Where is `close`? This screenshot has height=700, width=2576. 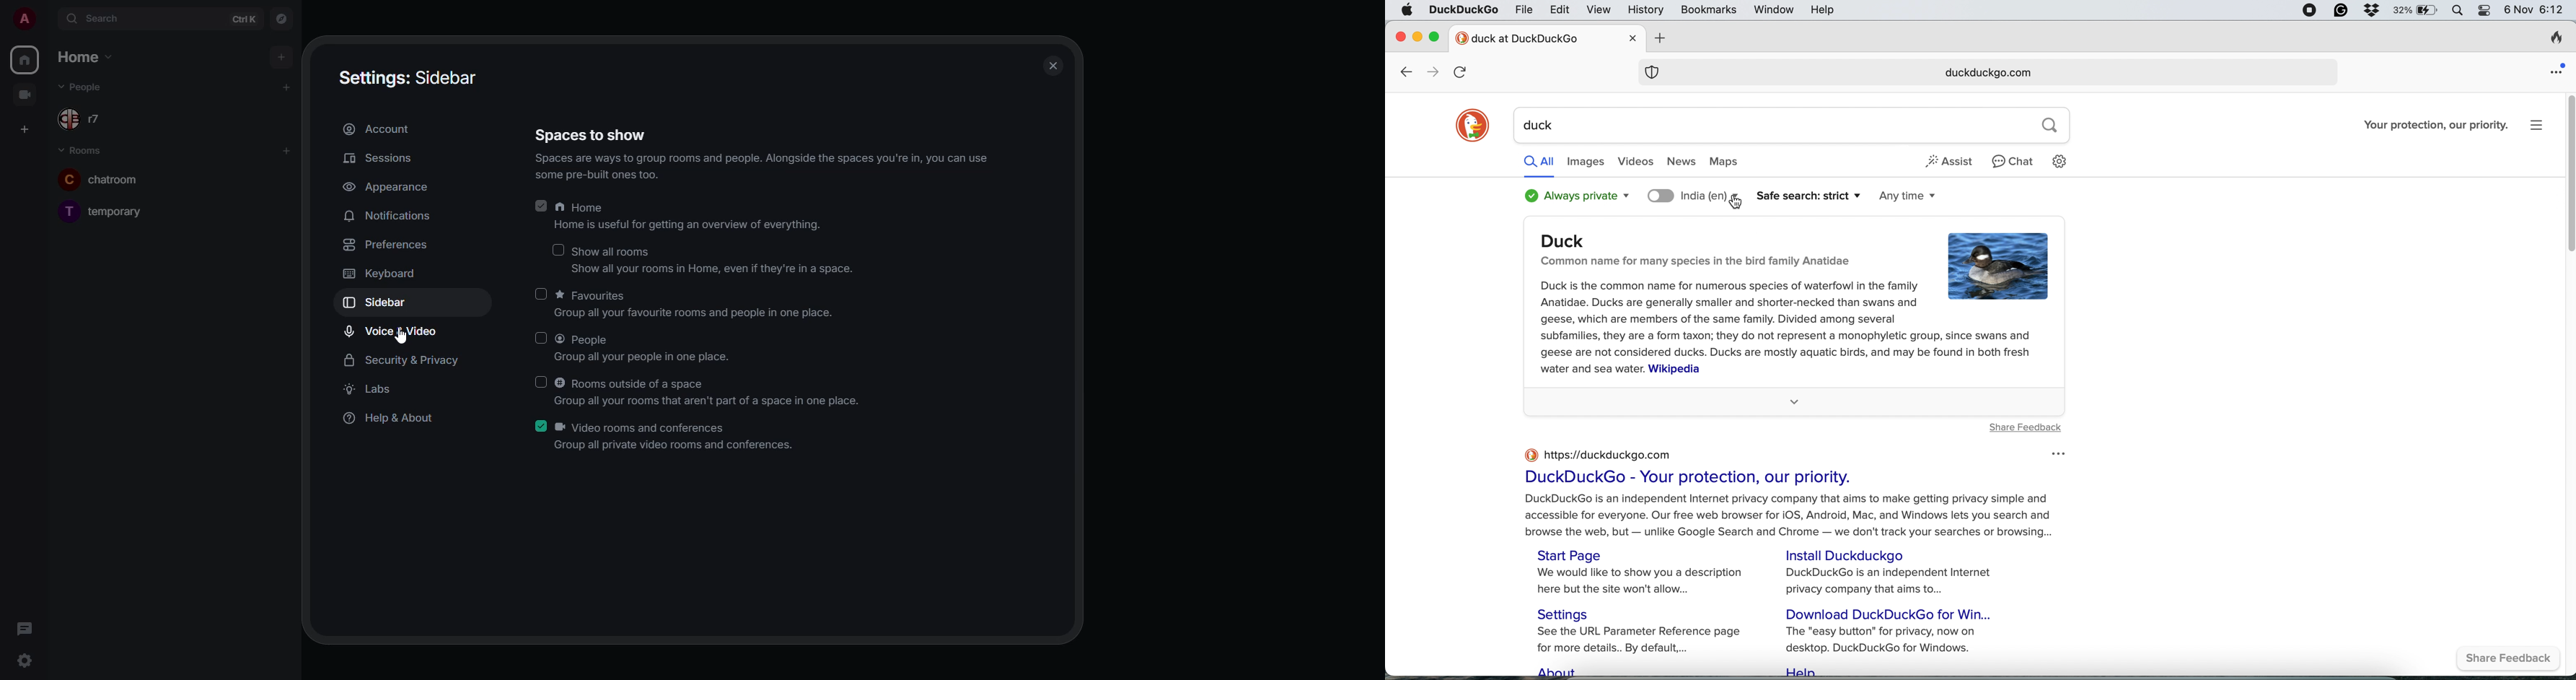 close is located at coordinates (1053, 64).